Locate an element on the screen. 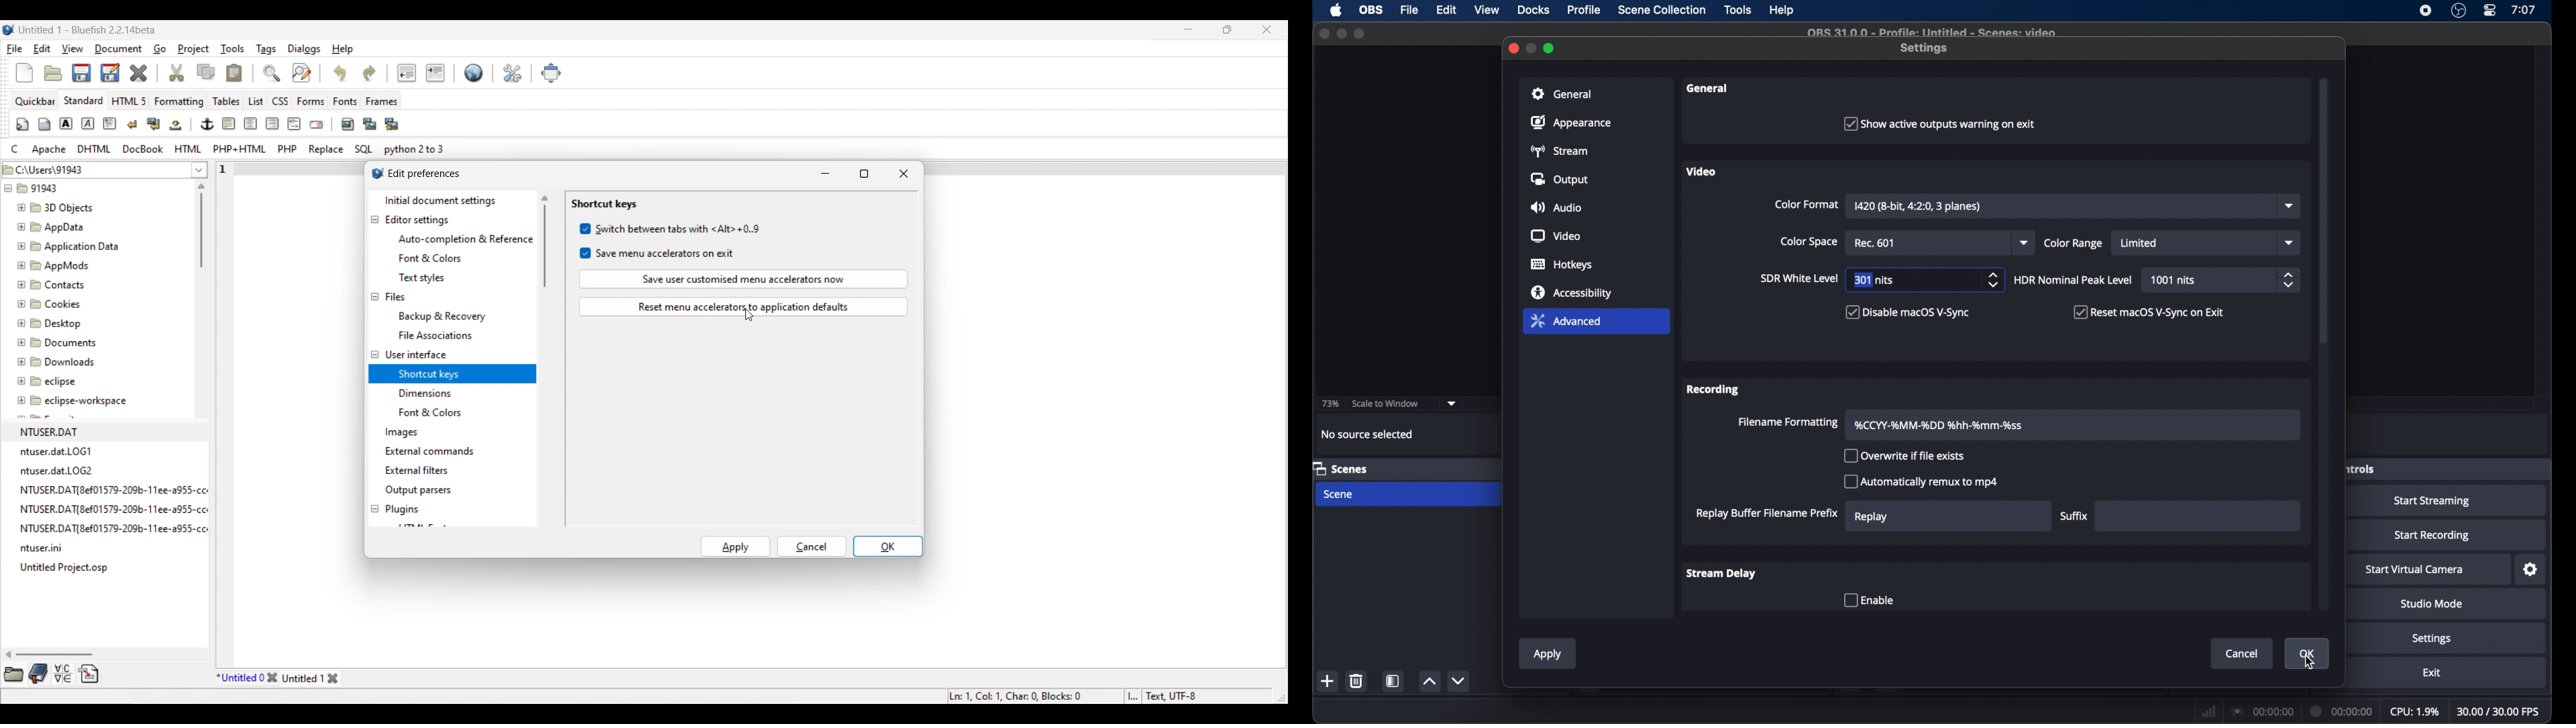  dropdown is located at coordinates (2290, 205).